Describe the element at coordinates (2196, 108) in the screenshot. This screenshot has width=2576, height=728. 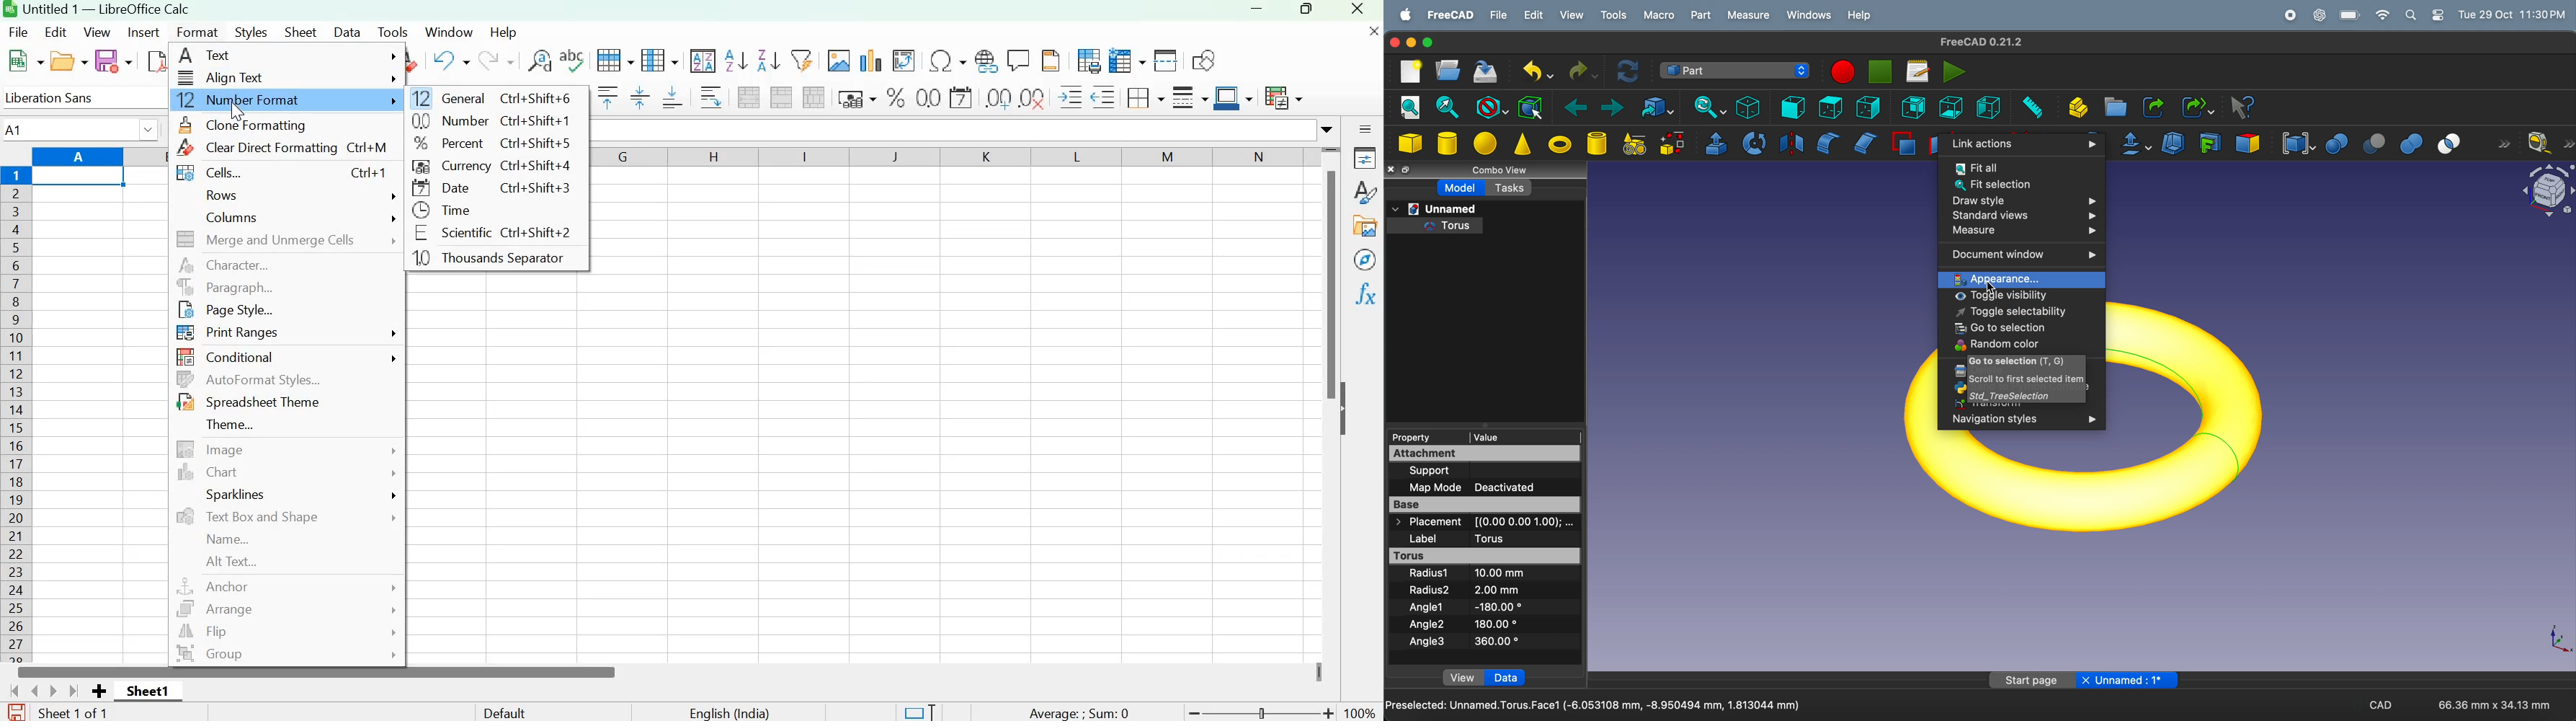
I see `make sub link` at that location.